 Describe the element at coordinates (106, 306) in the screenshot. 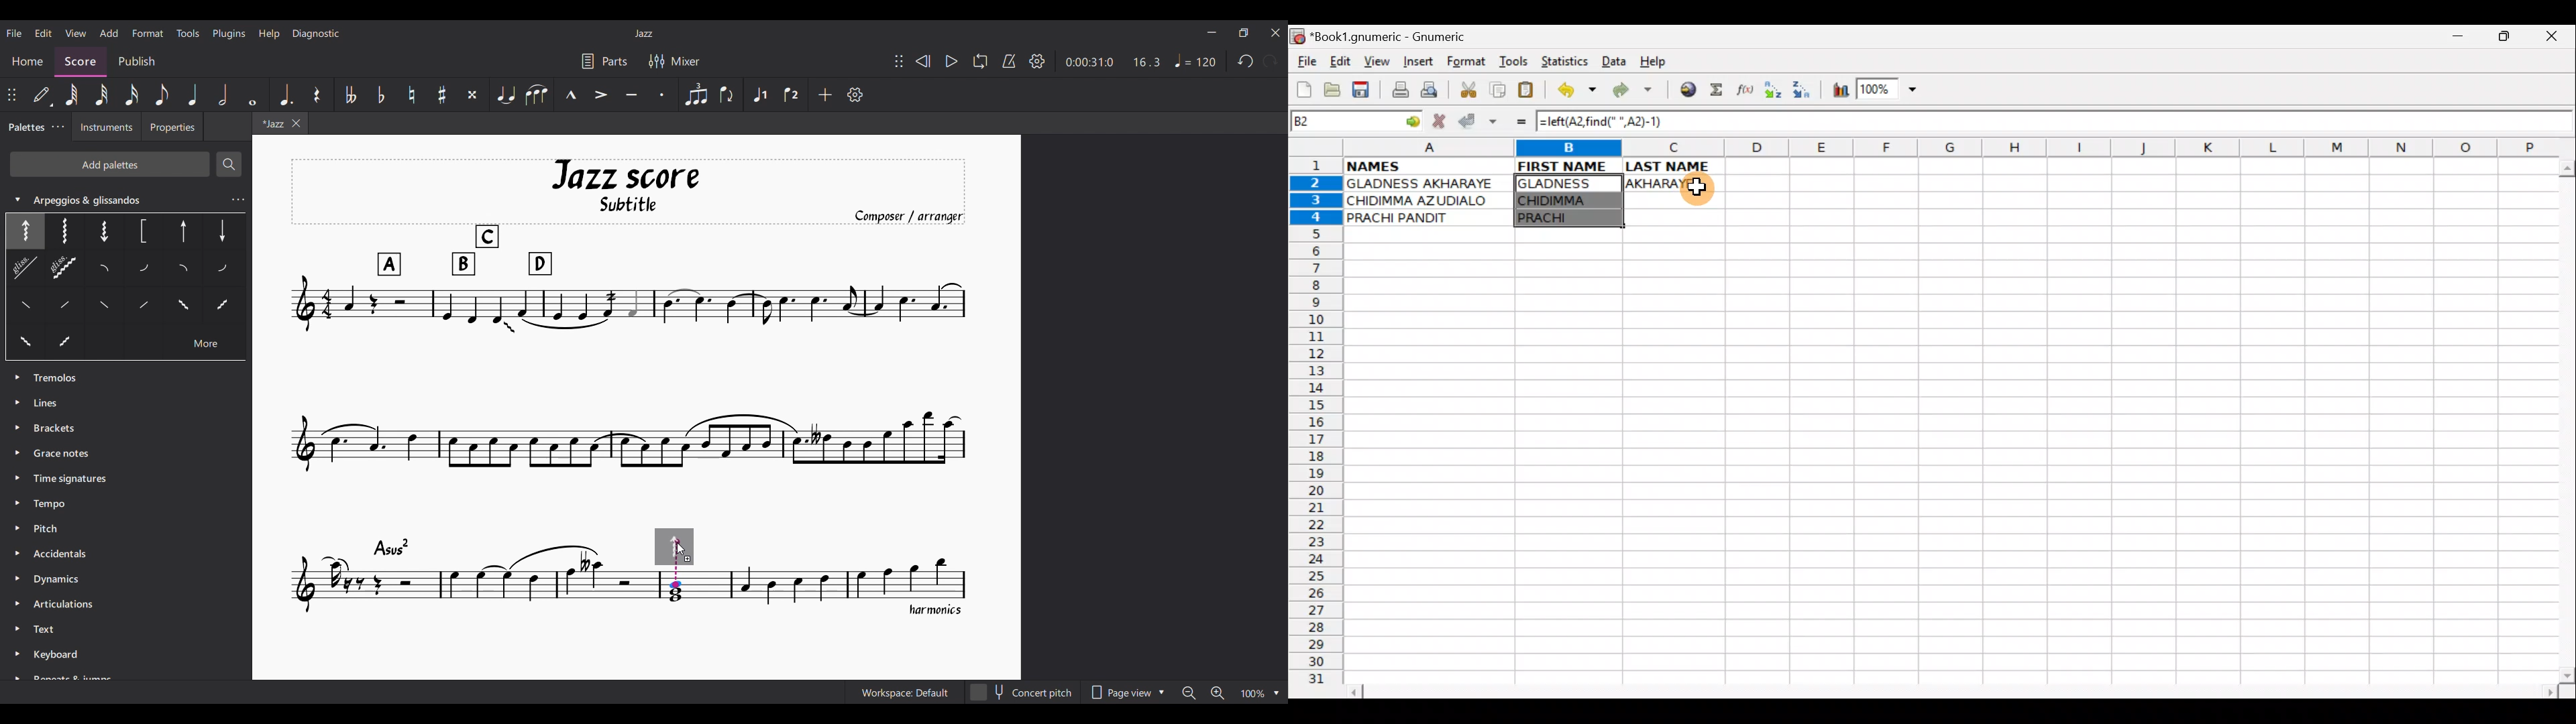

I see `` at that location.